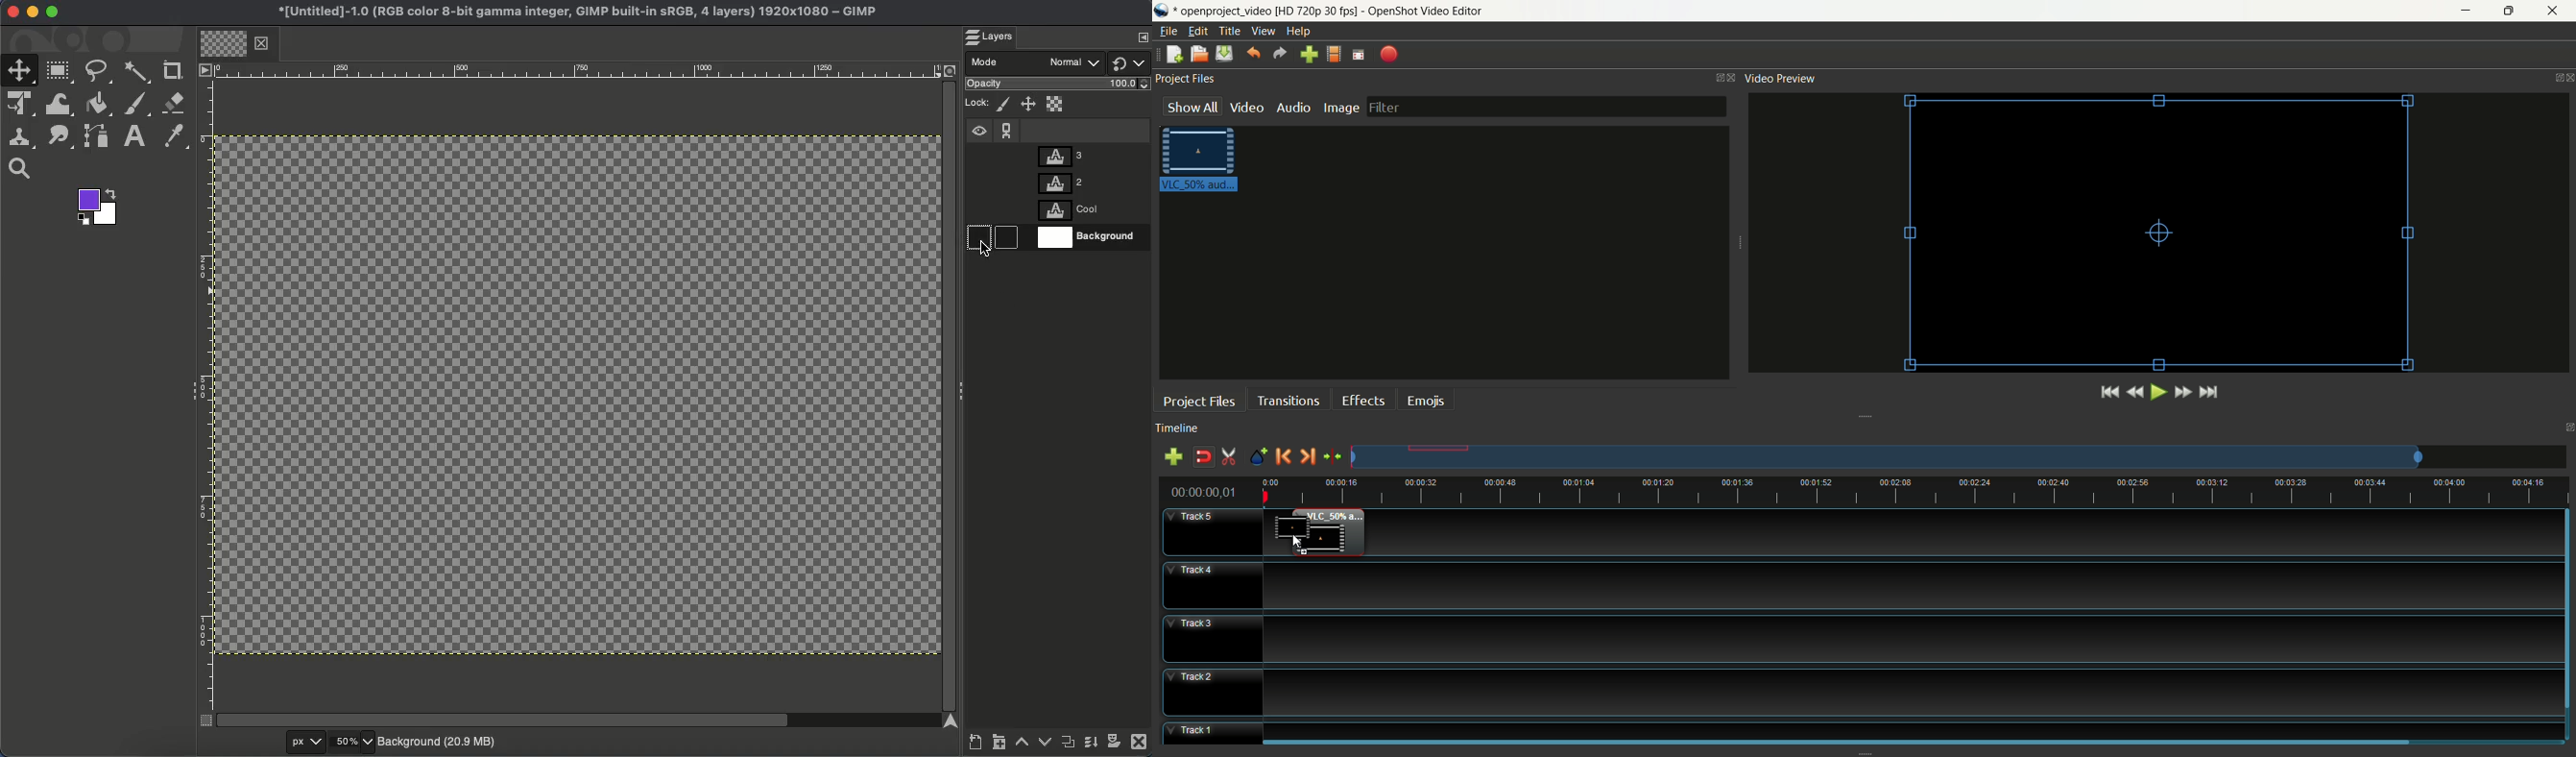 The image size is (2576, 784). What do you see at coordinates (1332, 457) in the screenshot?
I see `centre the timeline on playhead` at bounding box center [1332, 457].